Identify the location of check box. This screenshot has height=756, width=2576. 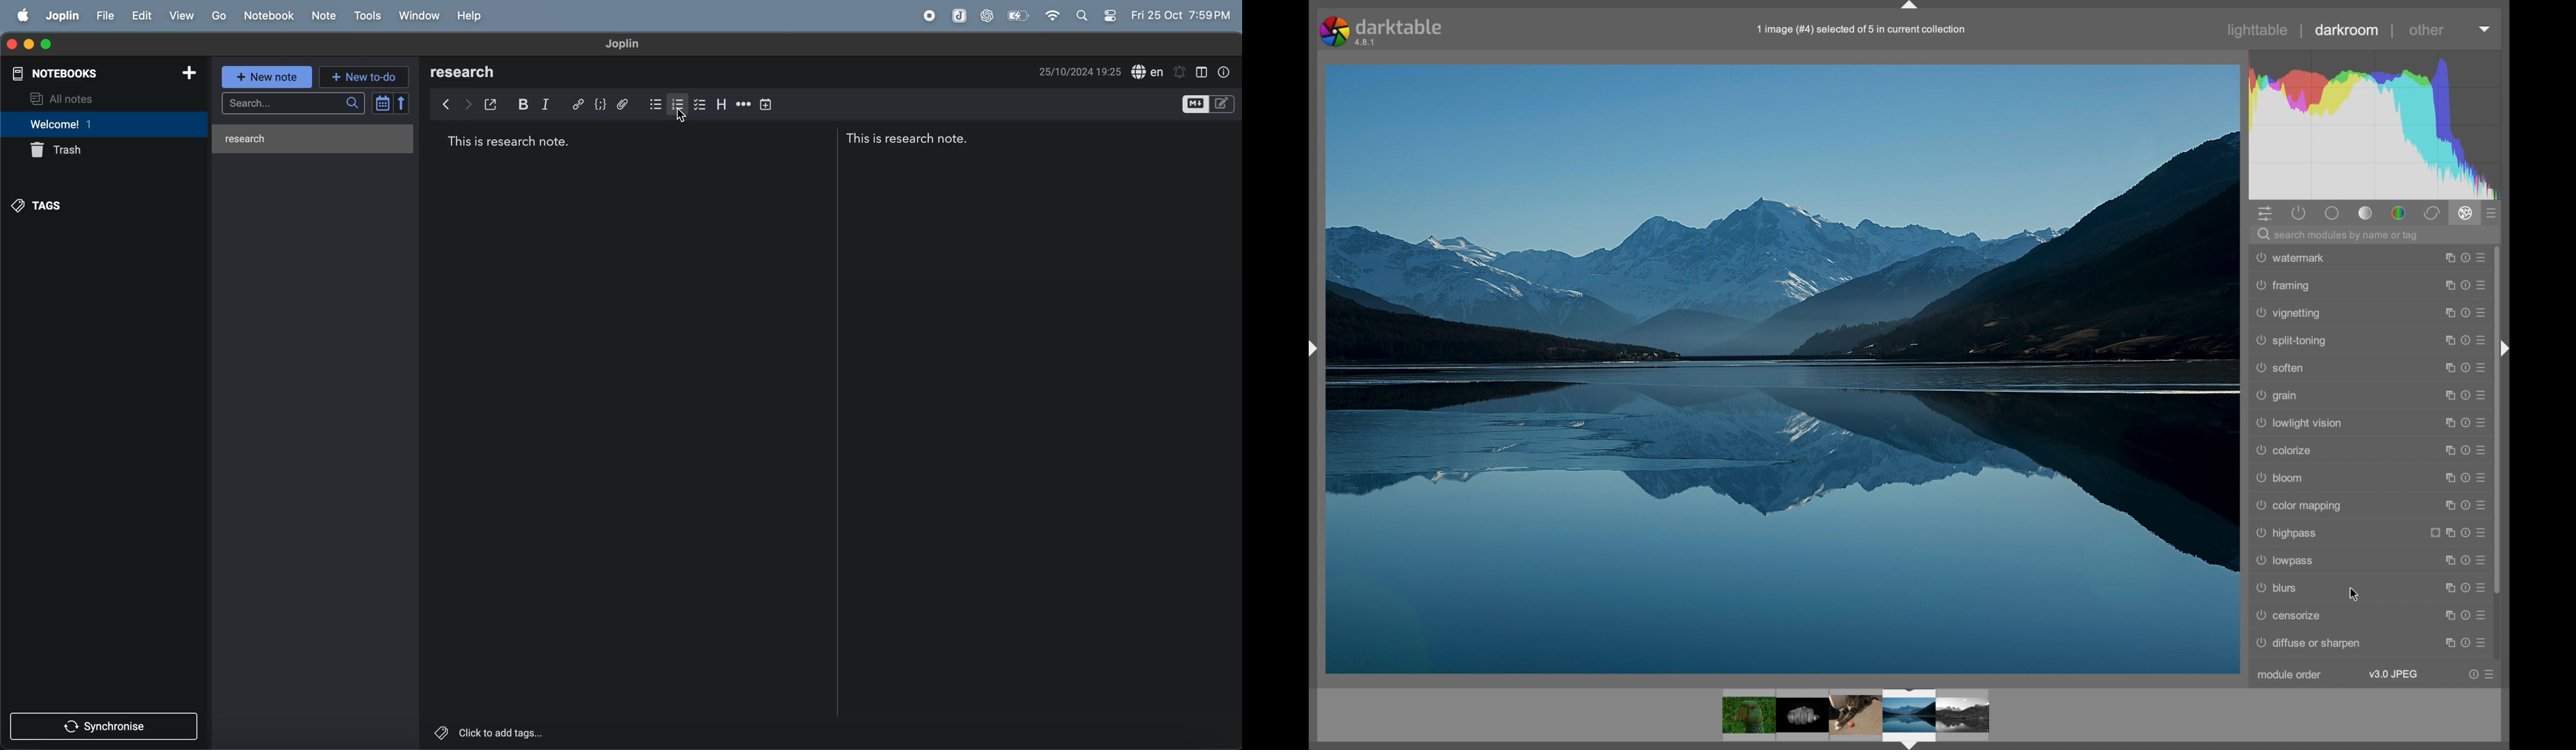
(703, 105).